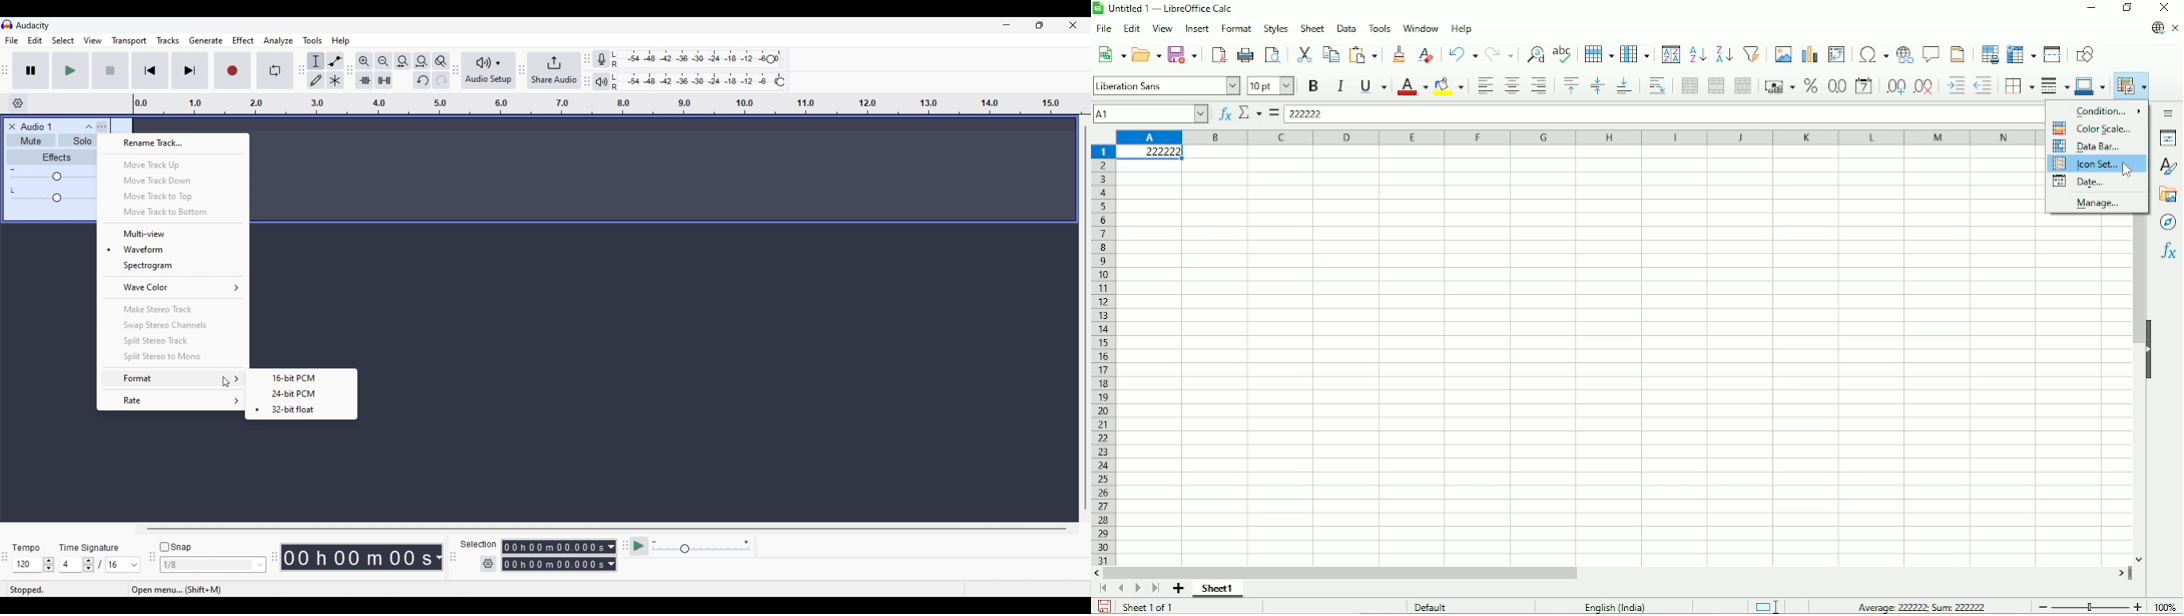 Image resolution: width=2184 pixels, height=616 pixels. I want to click on Format as currency, so click(1779, 86).